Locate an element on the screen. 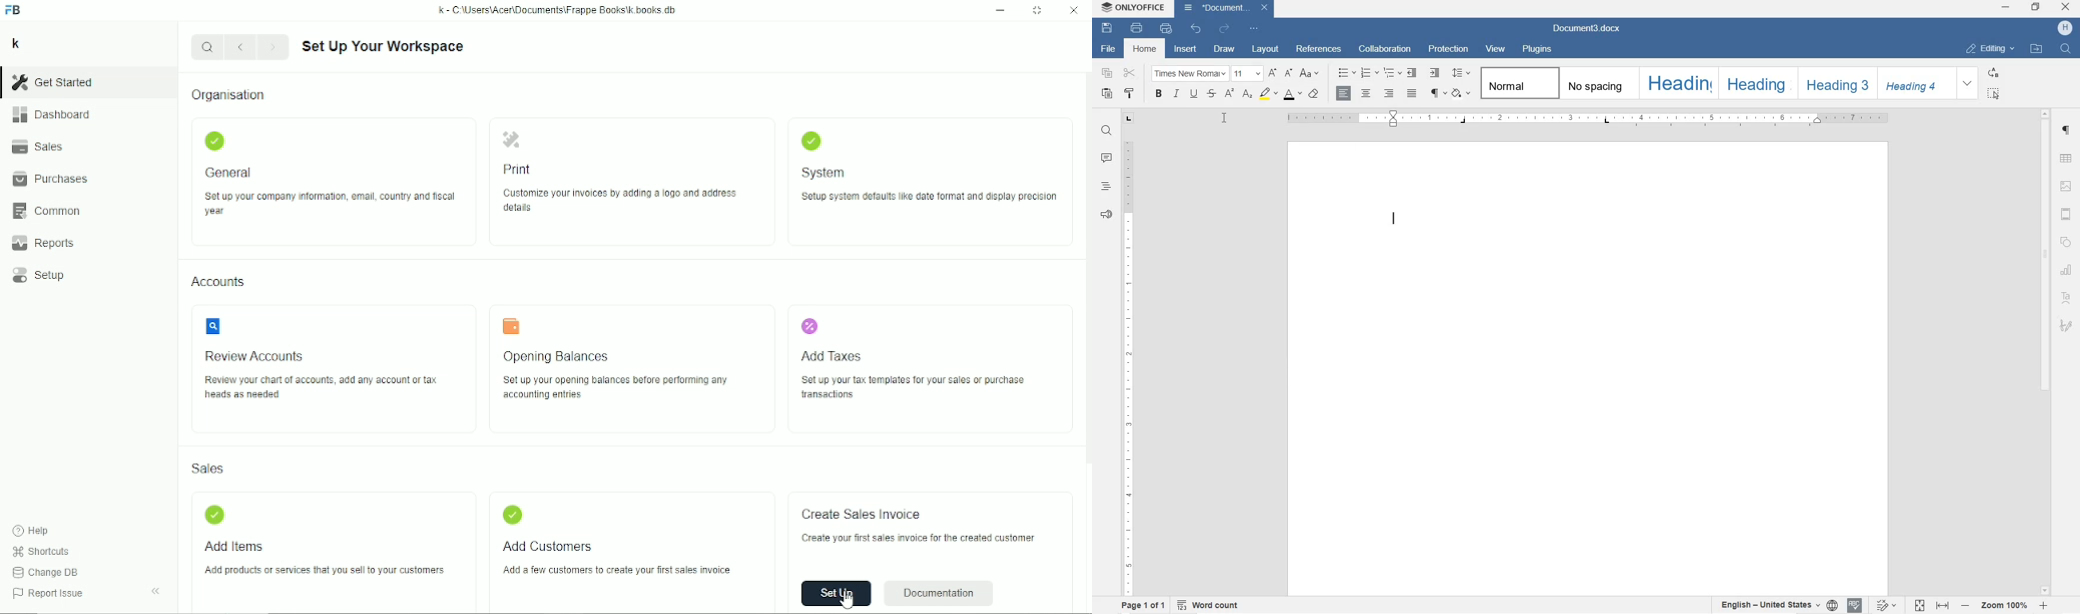 The width and height of the screenshot is (2100, 616). TABLE is located at coordinates (2065, 158).